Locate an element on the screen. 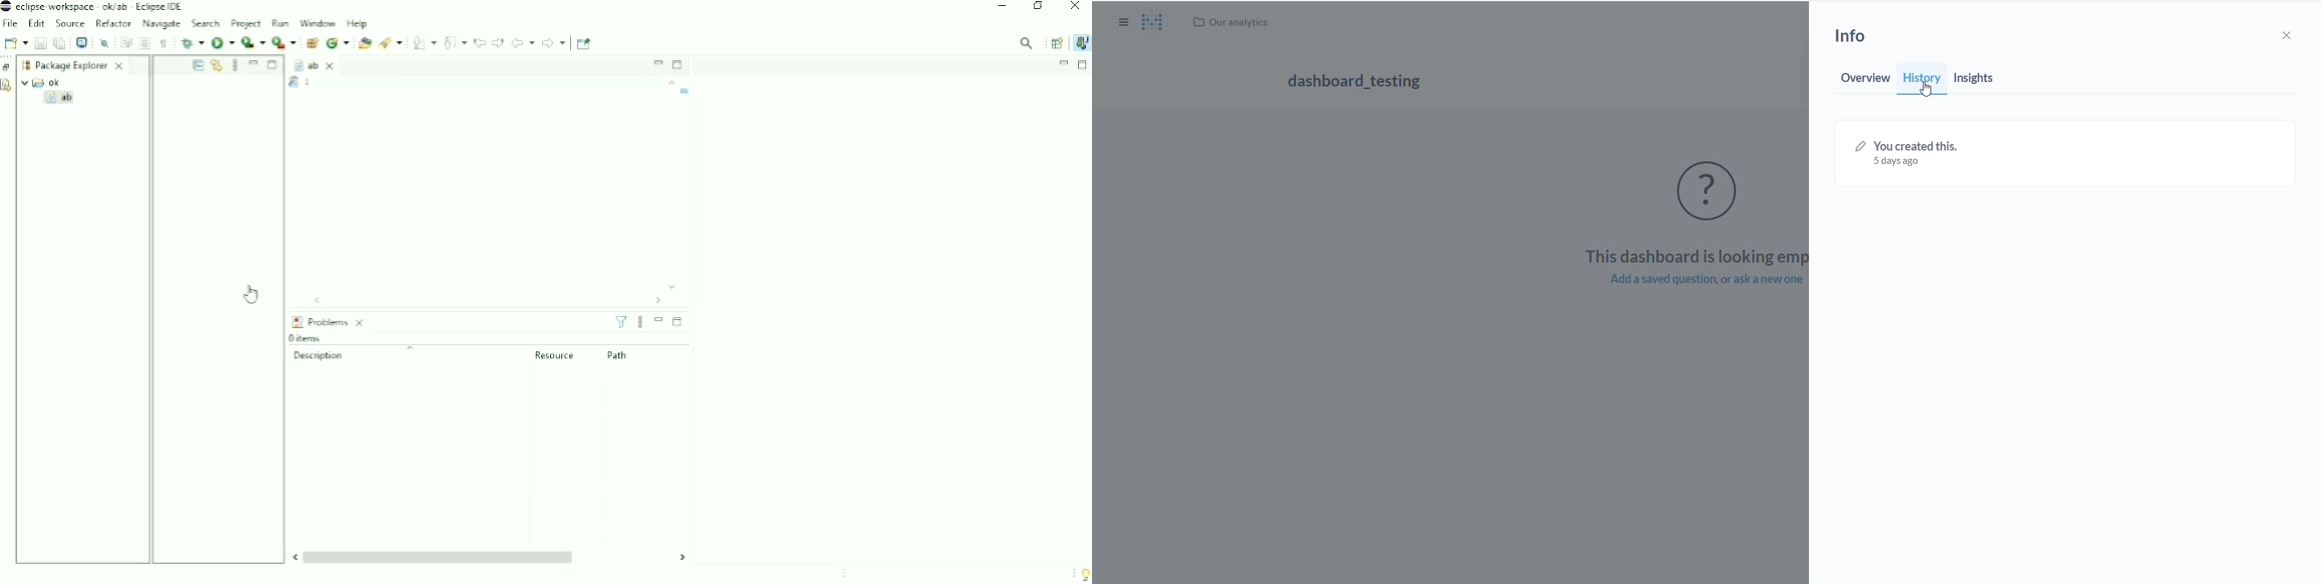 This screenshot has height=588, width=2324. New Java class is located at coordinates (338, 43).